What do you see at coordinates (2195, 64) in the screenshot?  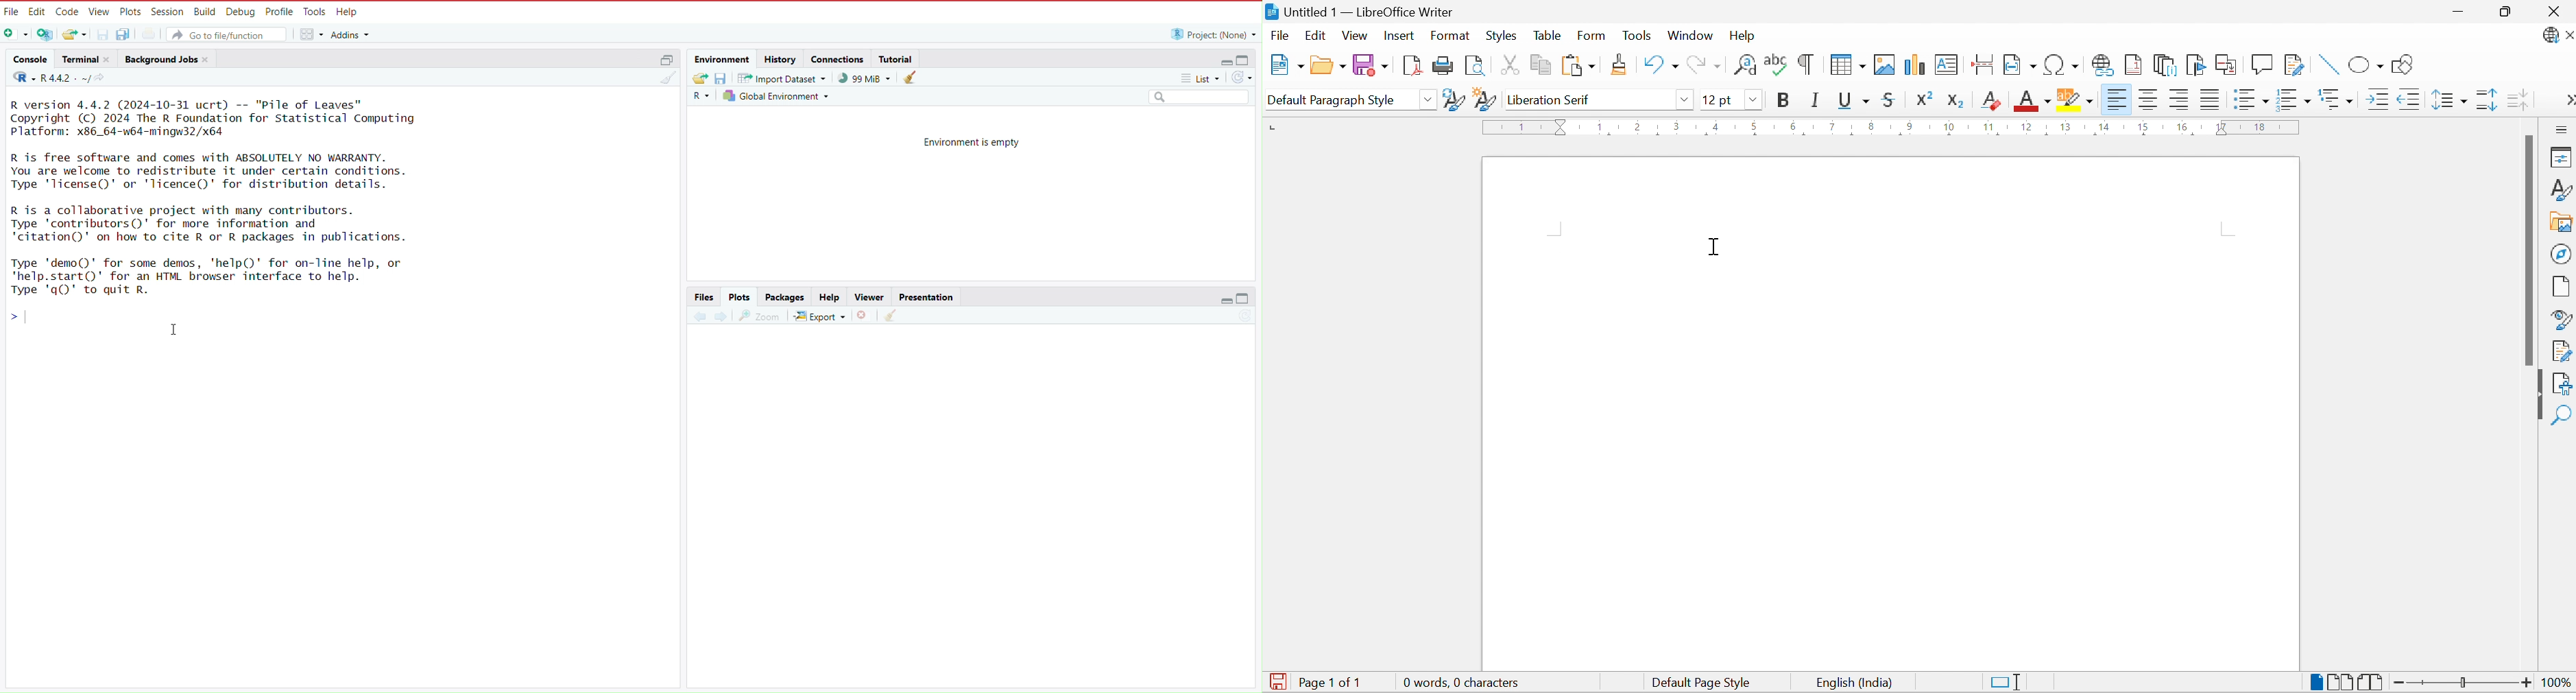 I see `Insert Bookmark` at bounding box center [2195, 64].